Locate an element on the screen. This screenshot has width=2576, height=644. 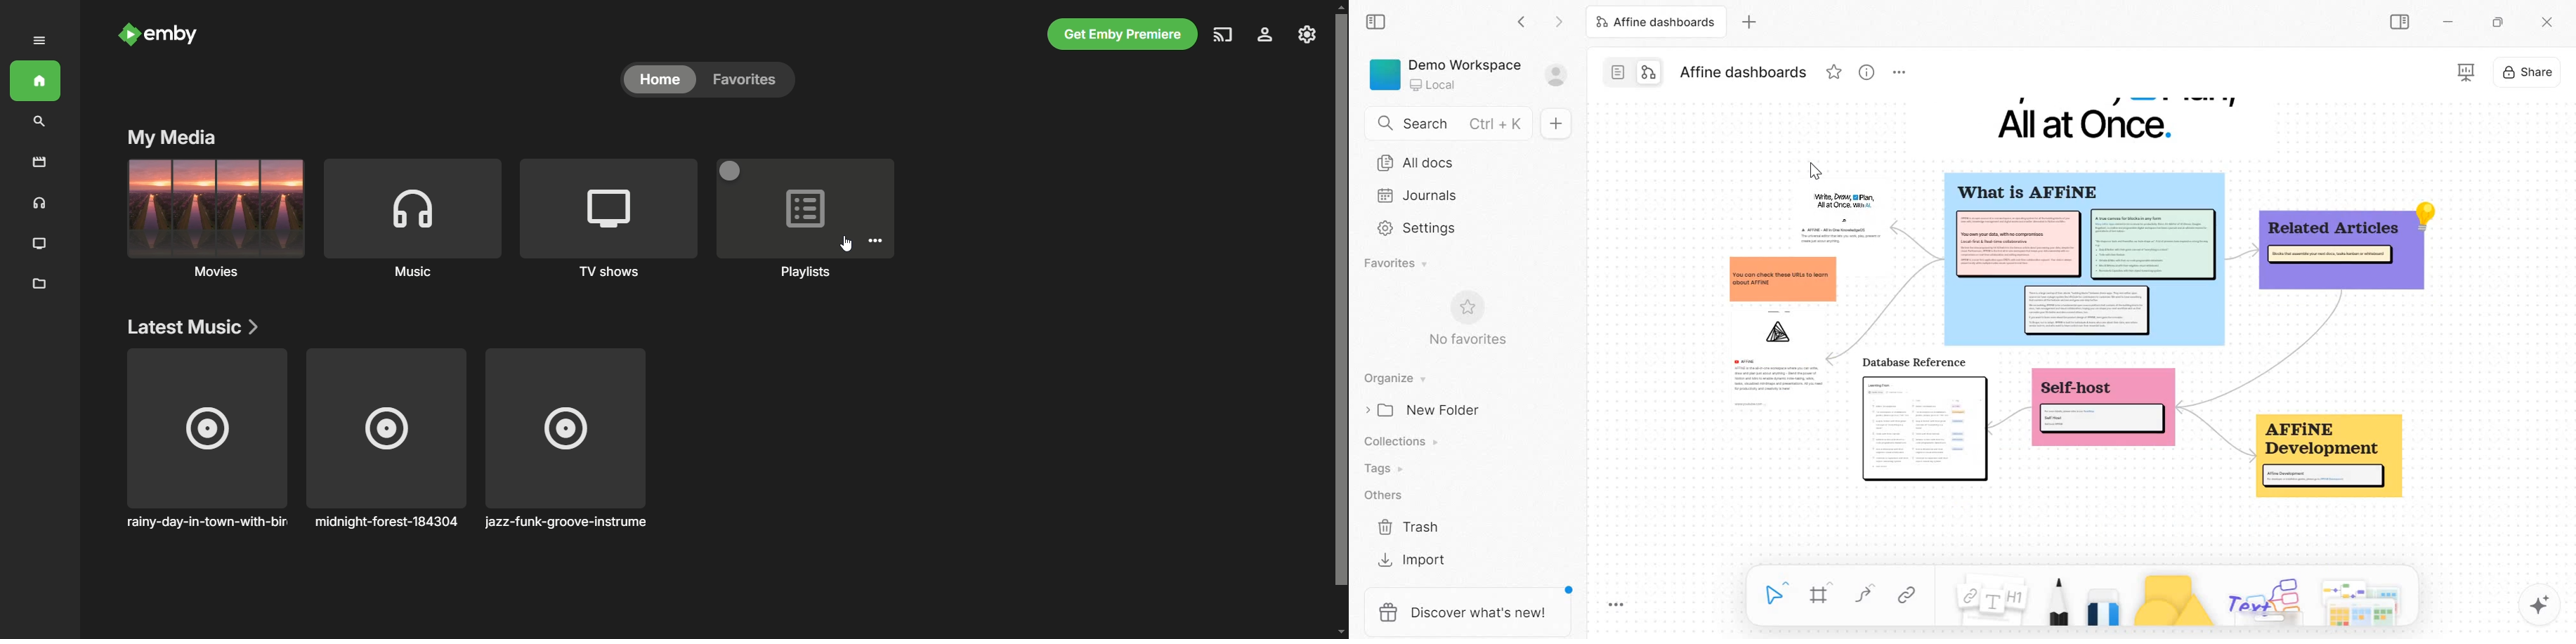
Affine dashboards is located at coordinates (1745, 72).